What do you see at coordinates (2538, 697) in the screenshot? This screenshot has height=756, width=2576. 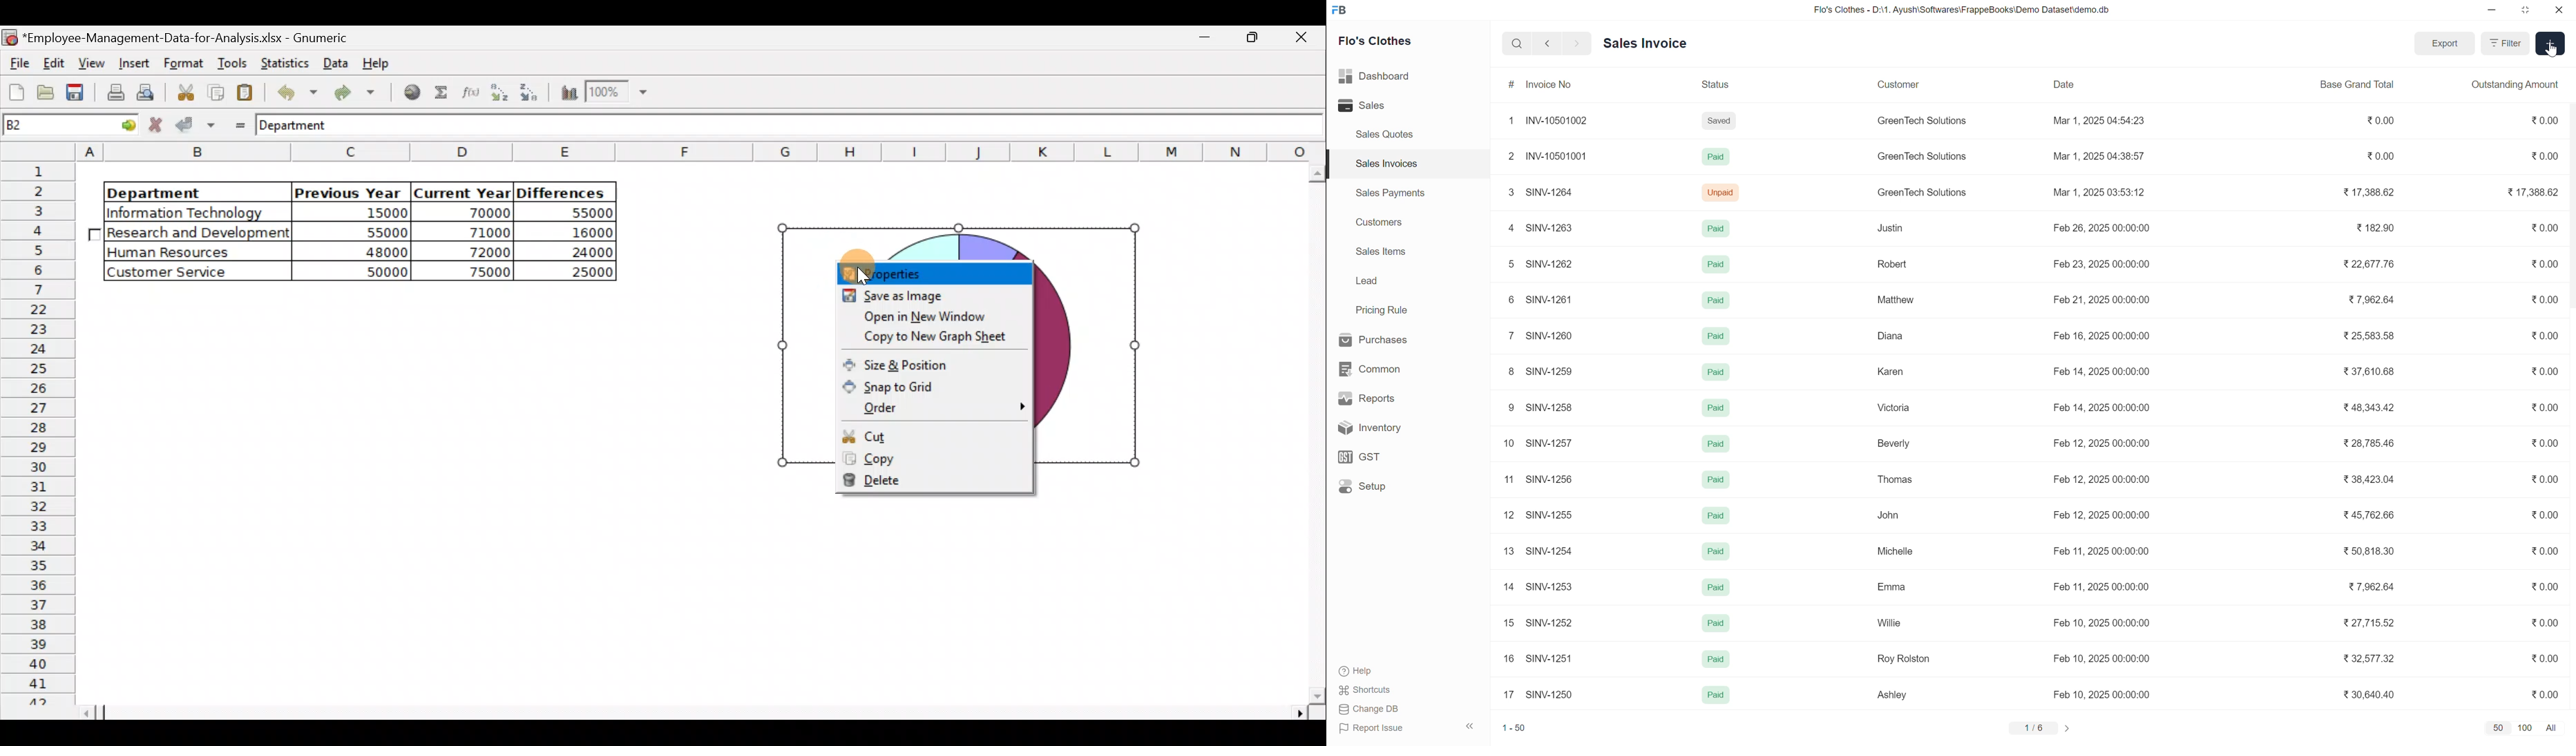 I see `₹0.00` at bounding box center [2538, 697].